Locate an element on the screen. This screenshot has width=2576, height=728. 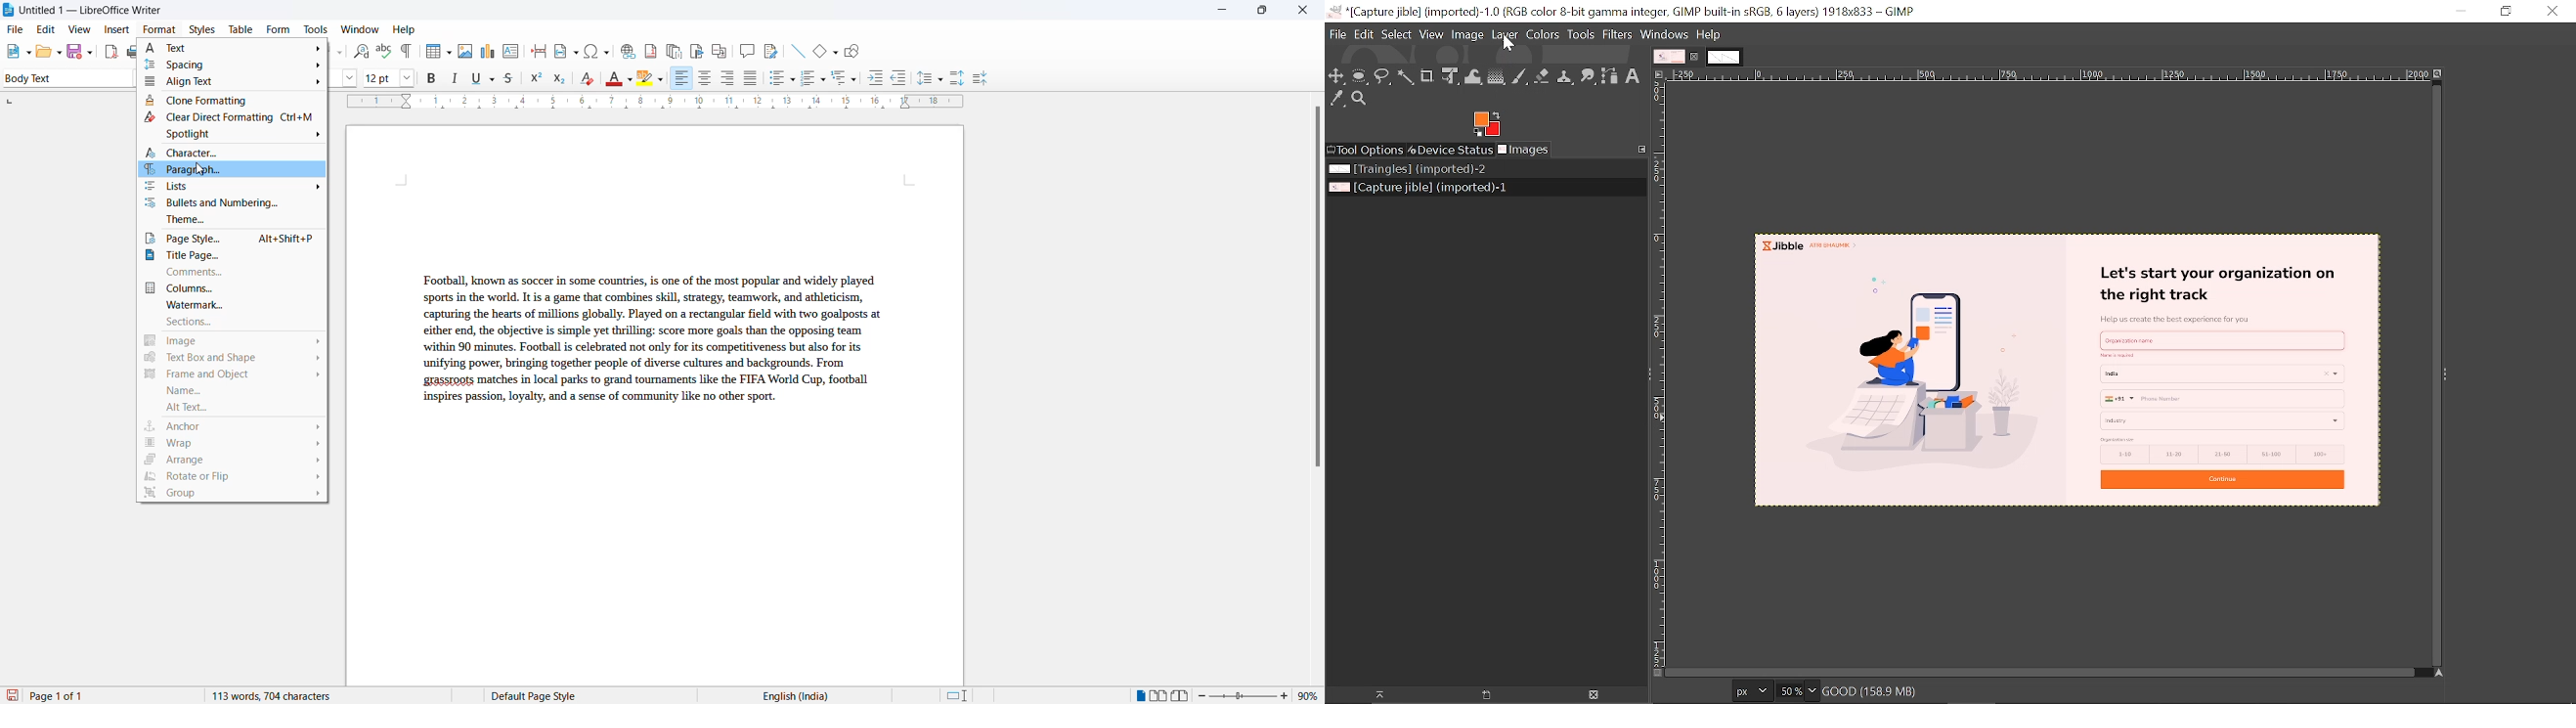
export as pdf is located at coordinates (112, 50).